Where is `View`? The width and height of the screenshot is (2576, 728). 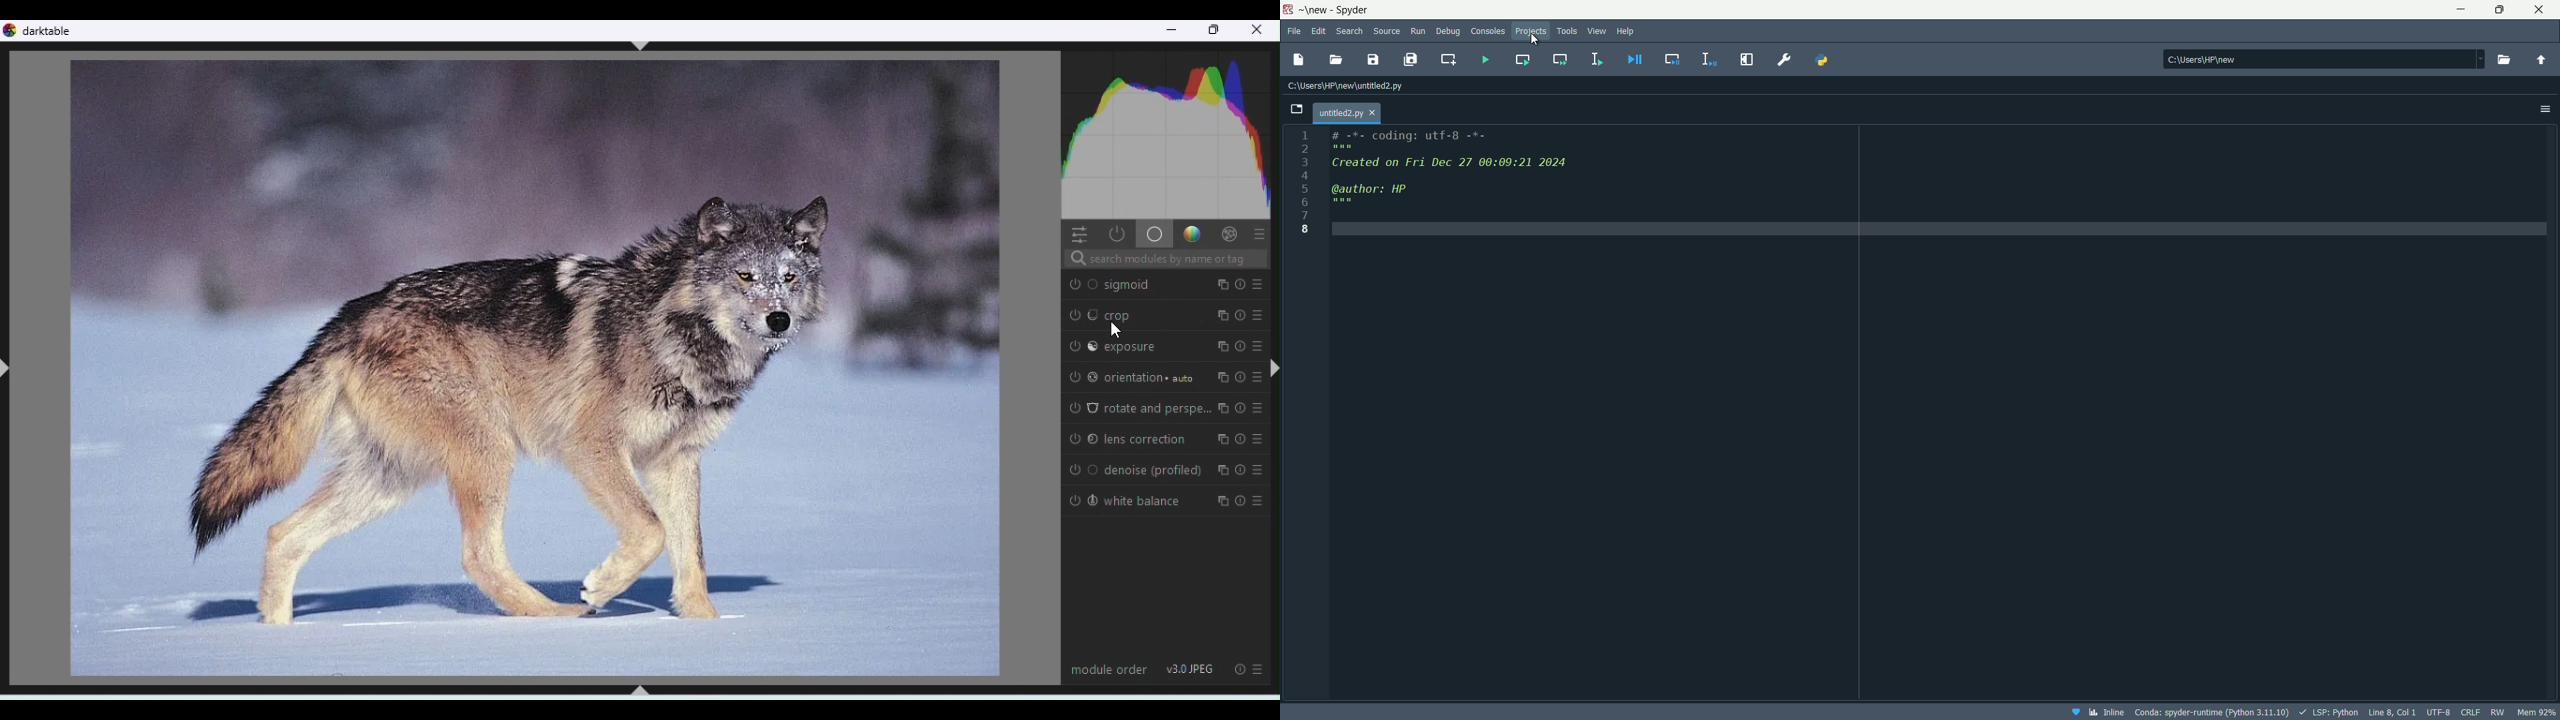
View is located at coordinates (1593, 32).